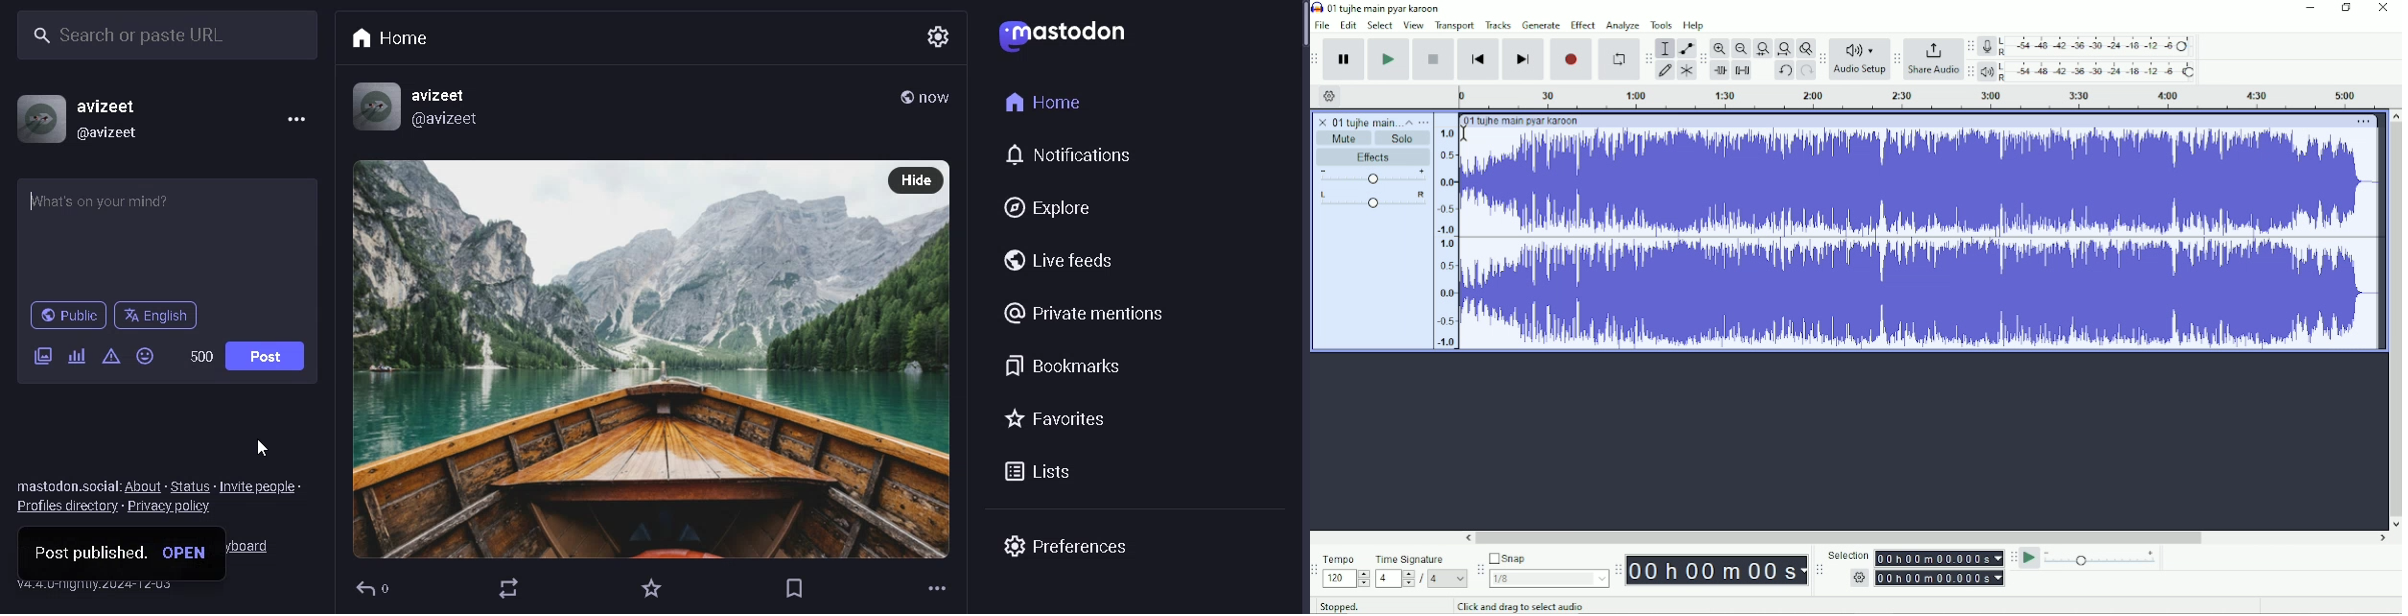 Image resolution: width=2408 pixels, height=616 pixels. I want to click on Effect, so click(1583, 25).